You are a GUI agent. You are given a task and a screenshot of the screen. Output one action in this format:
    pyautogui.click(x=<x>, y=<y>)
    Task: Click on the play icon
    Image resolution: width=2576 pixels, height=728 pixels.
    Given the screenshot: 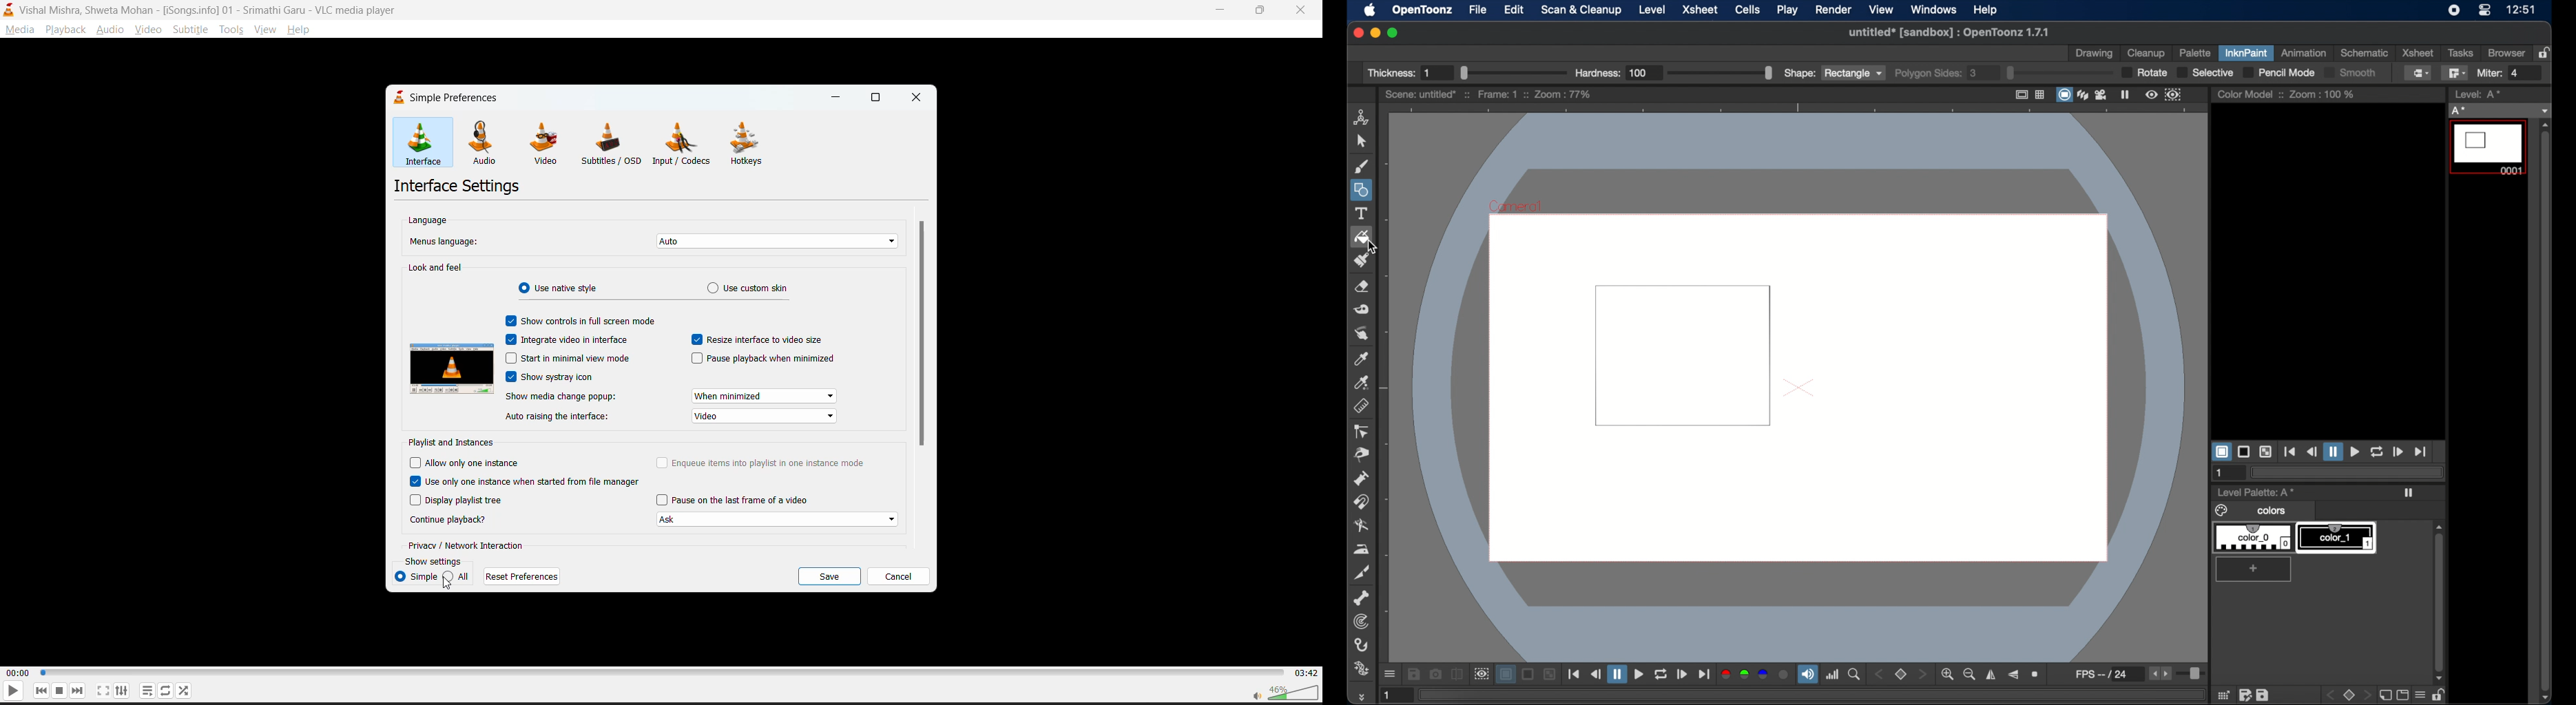 What is the action you would take?
    pyautogui.click(x=2408, y=493)
    